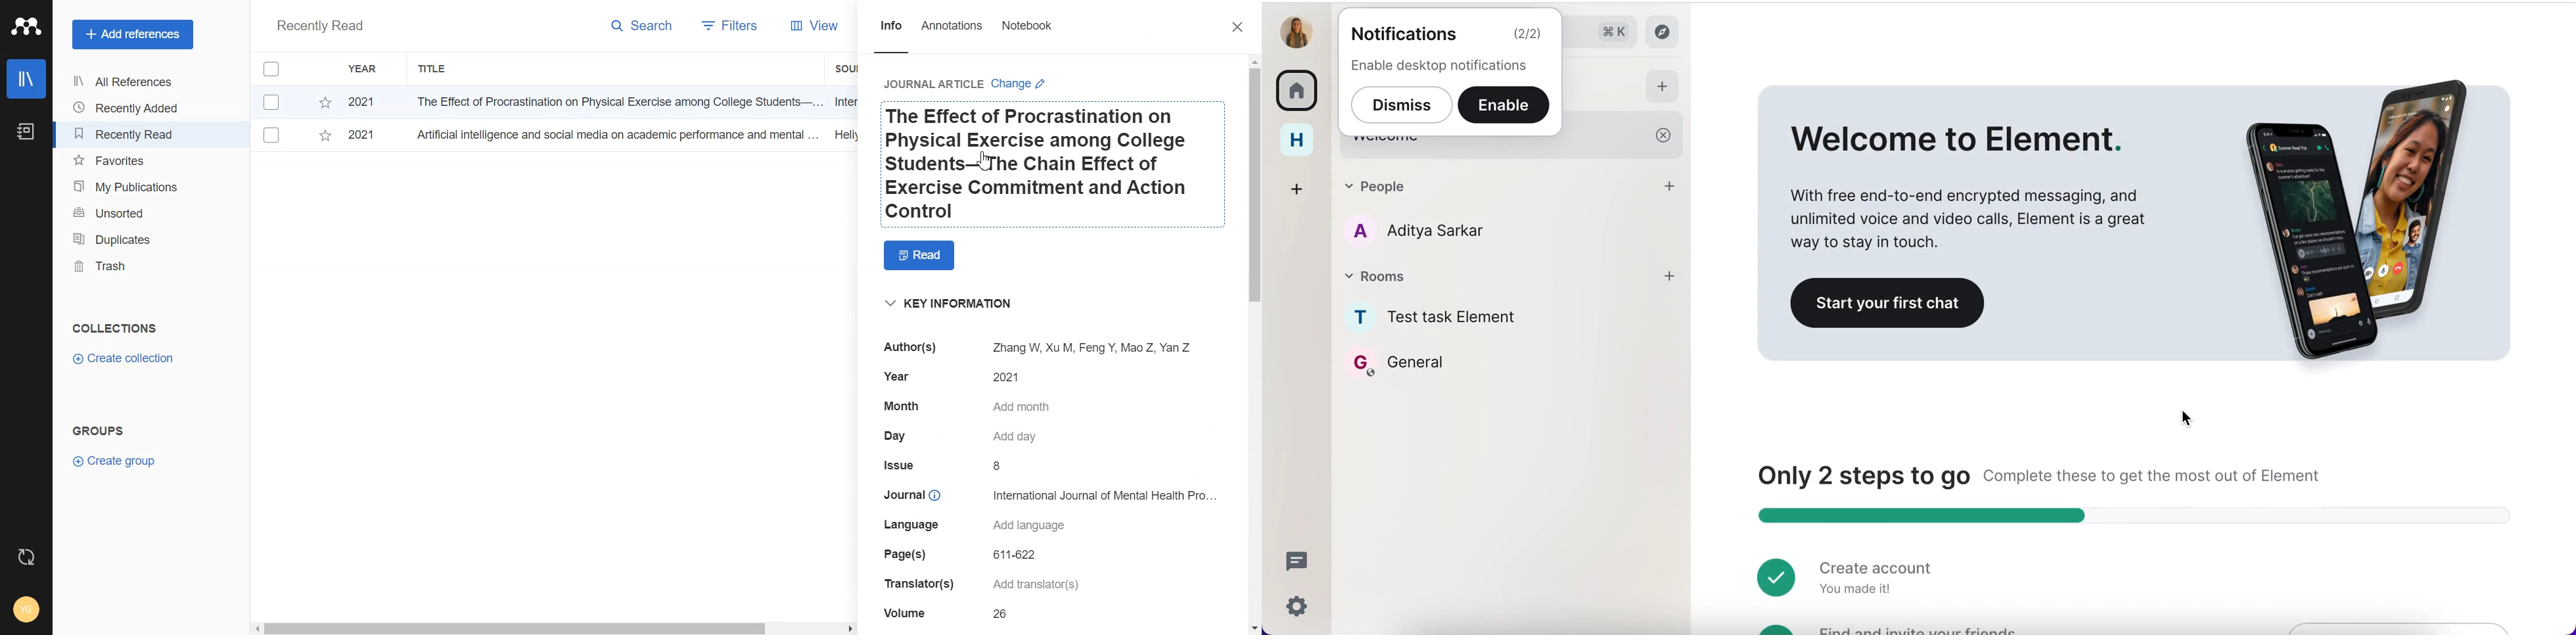 This screenshot has height=644, width=2576. I want to click on rooms, so click(1470, 273).